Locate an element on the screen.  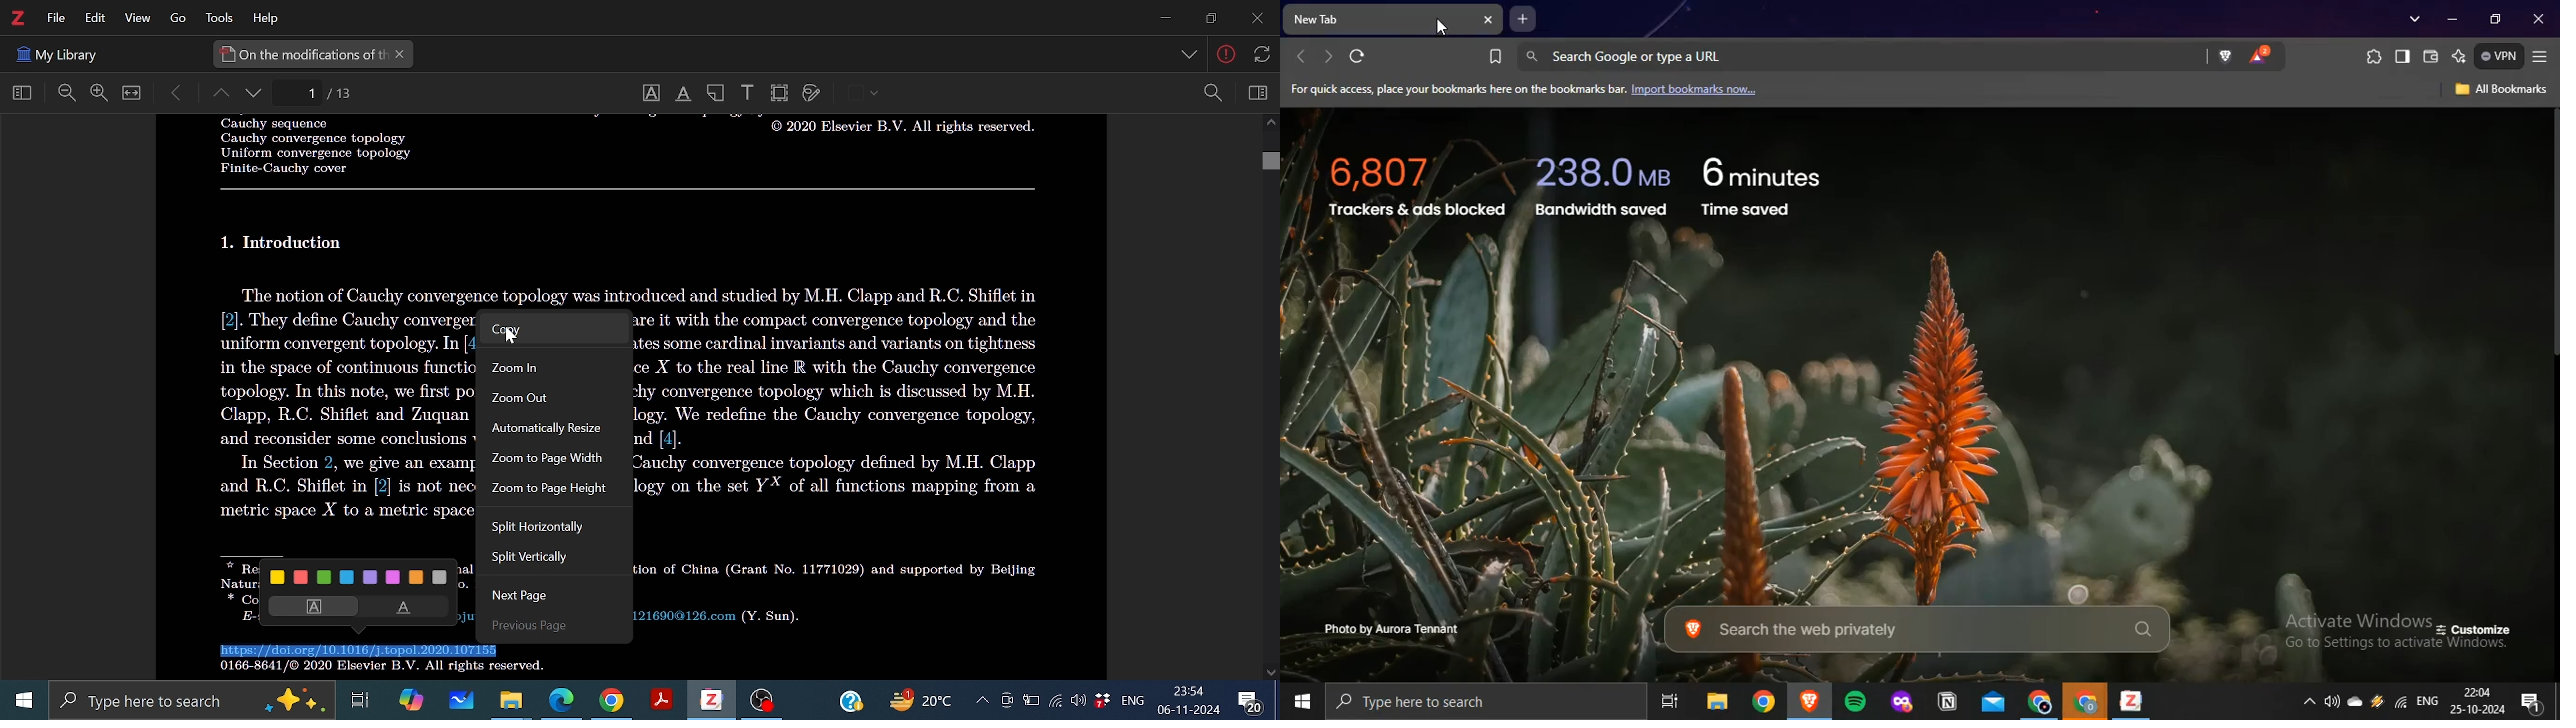
Home view is located at coordinates (18, 94).